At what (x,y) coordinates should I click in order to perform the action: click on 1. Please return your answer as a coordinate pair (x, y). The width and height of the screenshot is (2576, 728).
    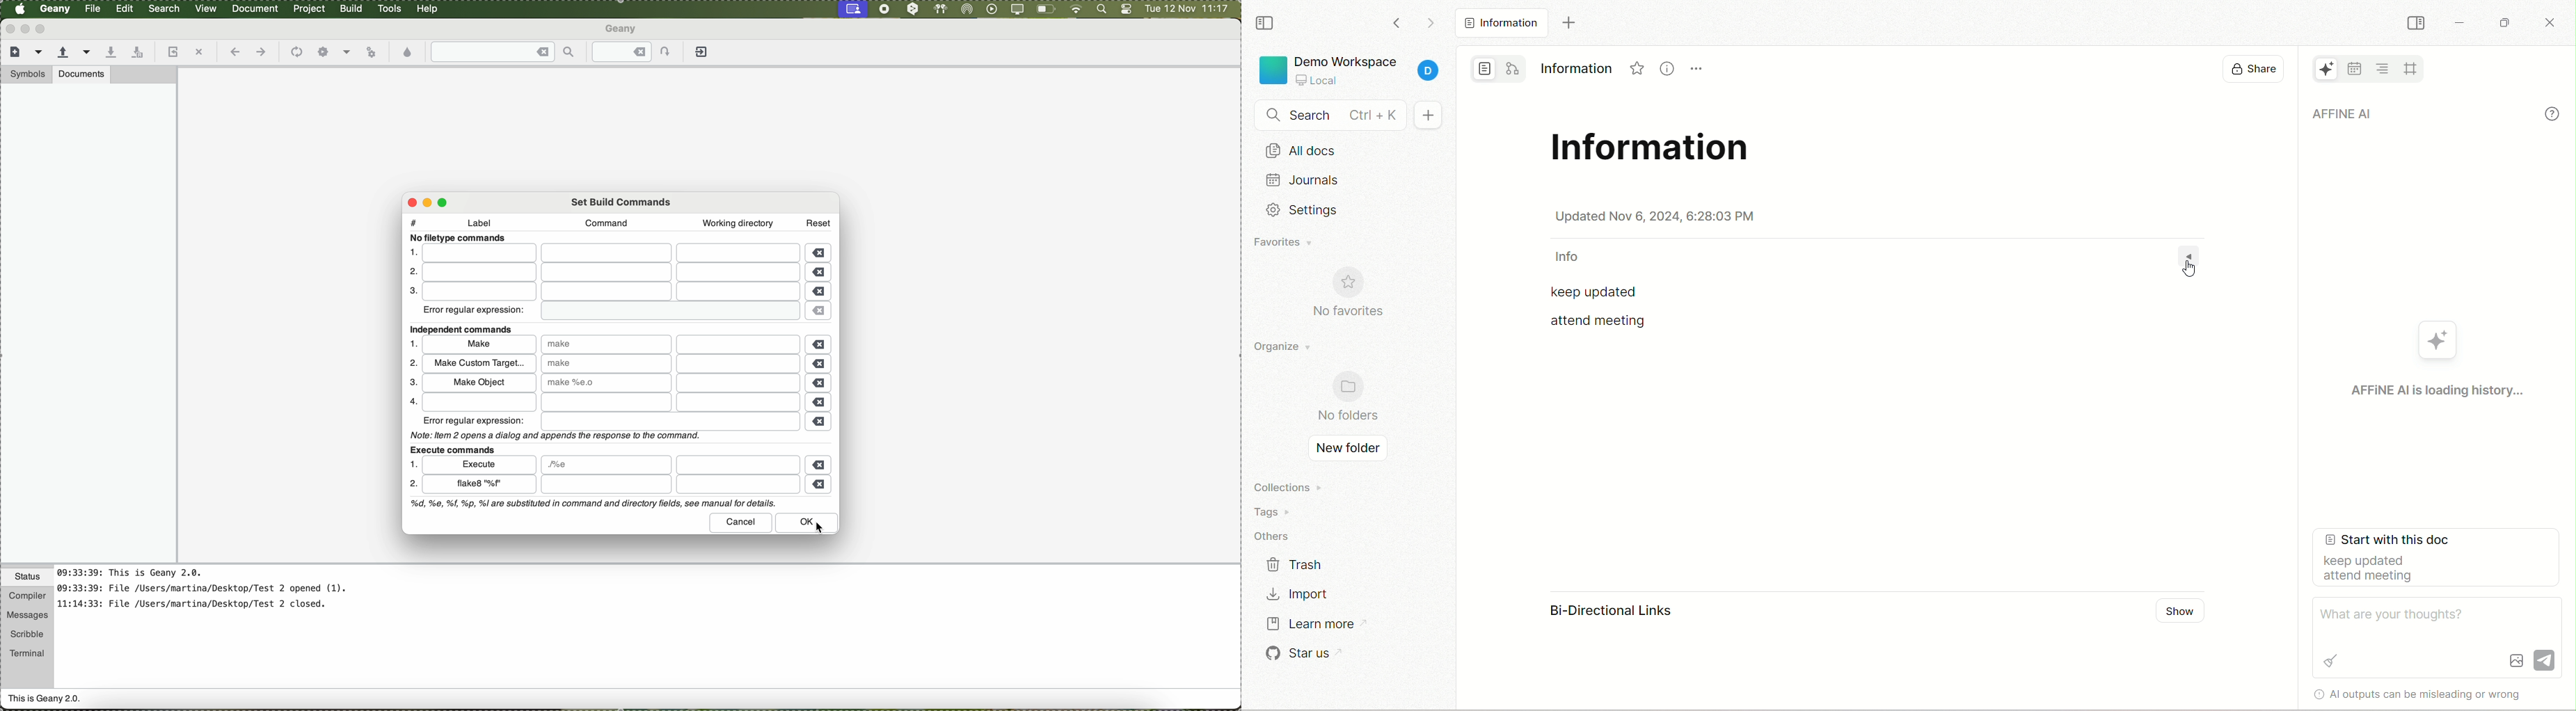
    Looking at the image, I should click on (415, 344).